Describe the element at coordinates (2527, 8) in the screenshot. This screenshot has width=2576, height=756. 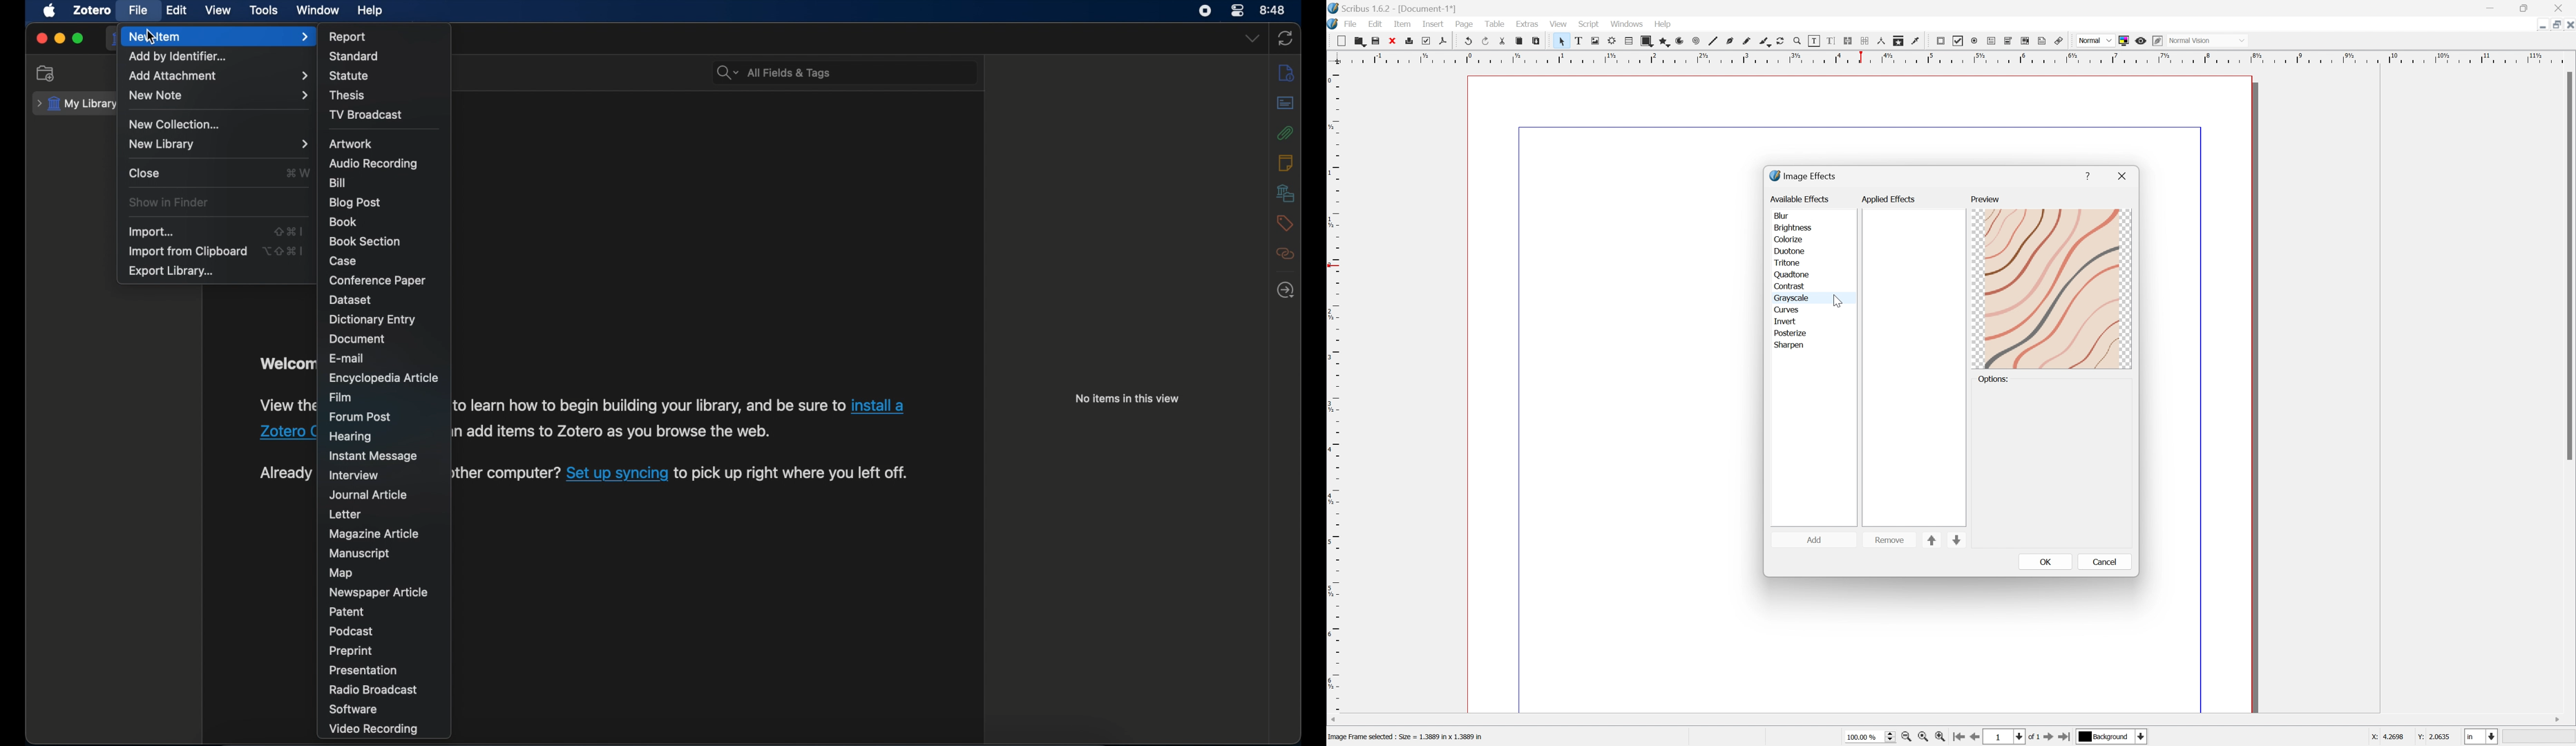
I see `Restore down` at that location.